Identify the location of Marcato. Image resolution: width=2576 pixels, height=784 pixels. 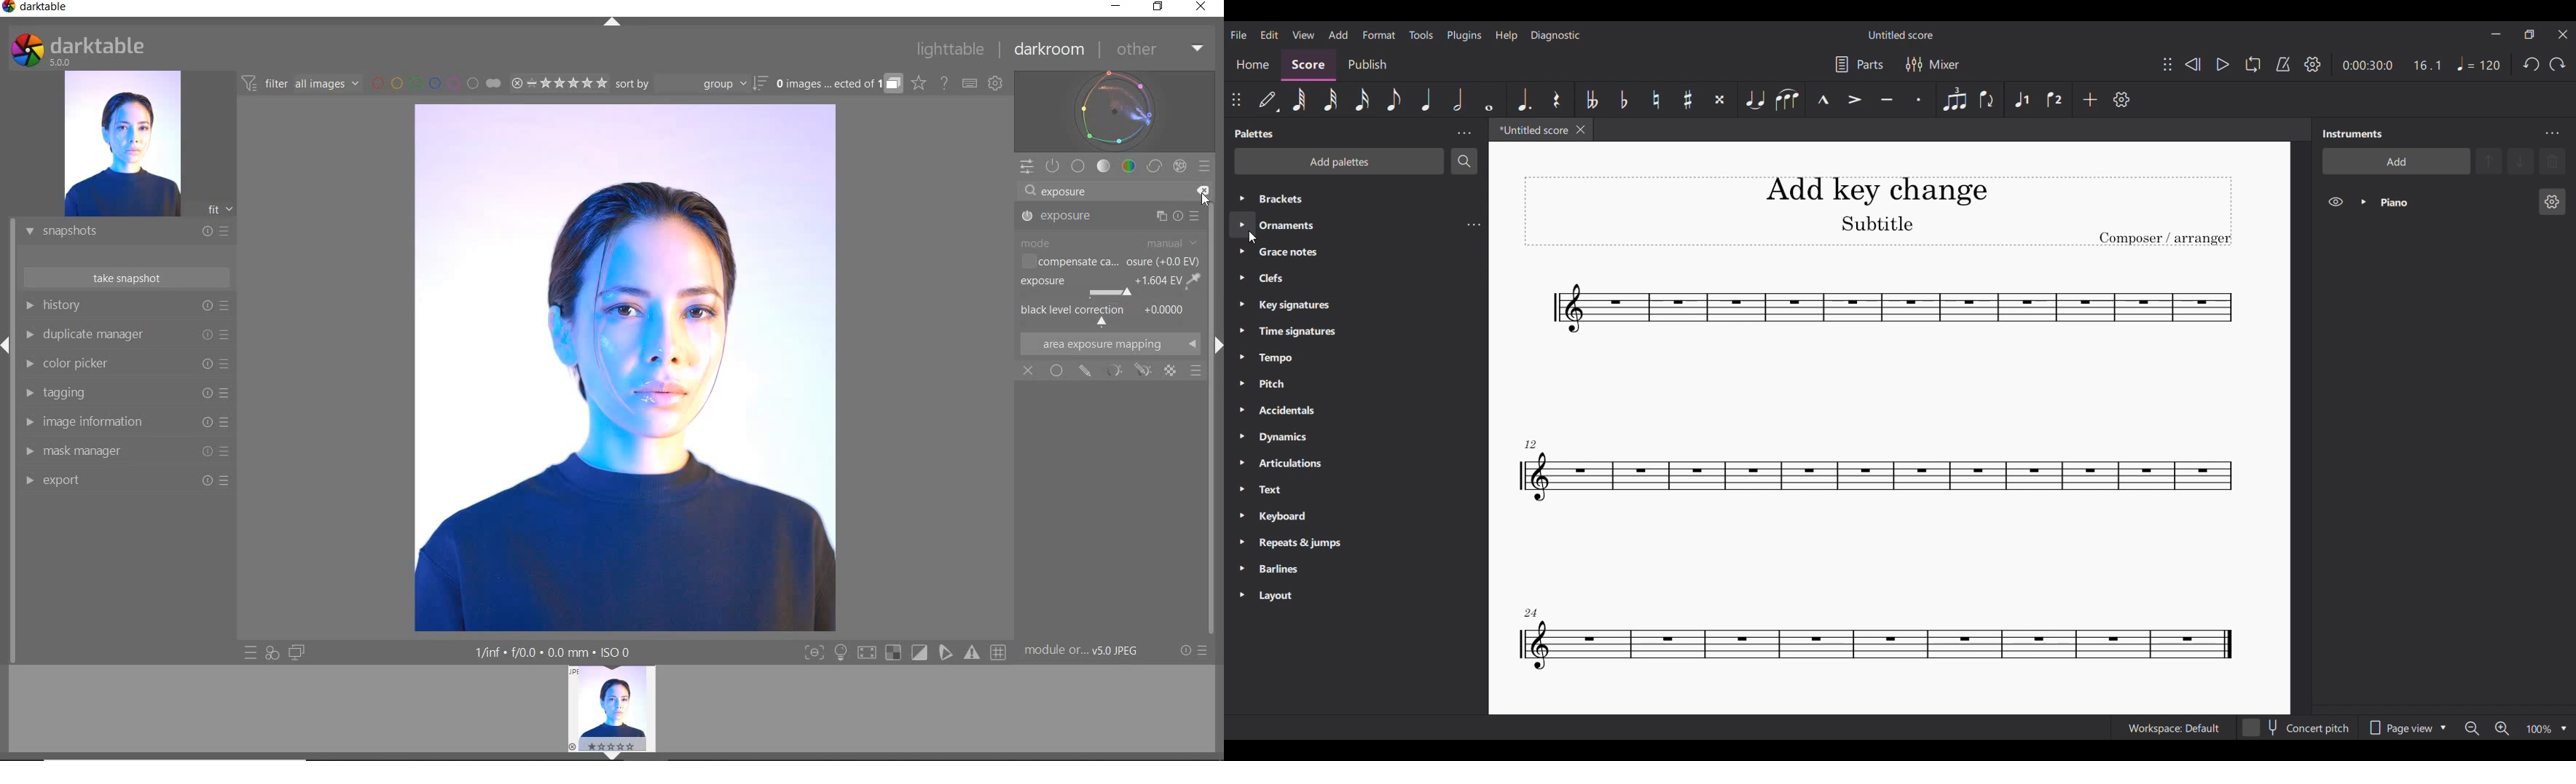
(1822, 99).